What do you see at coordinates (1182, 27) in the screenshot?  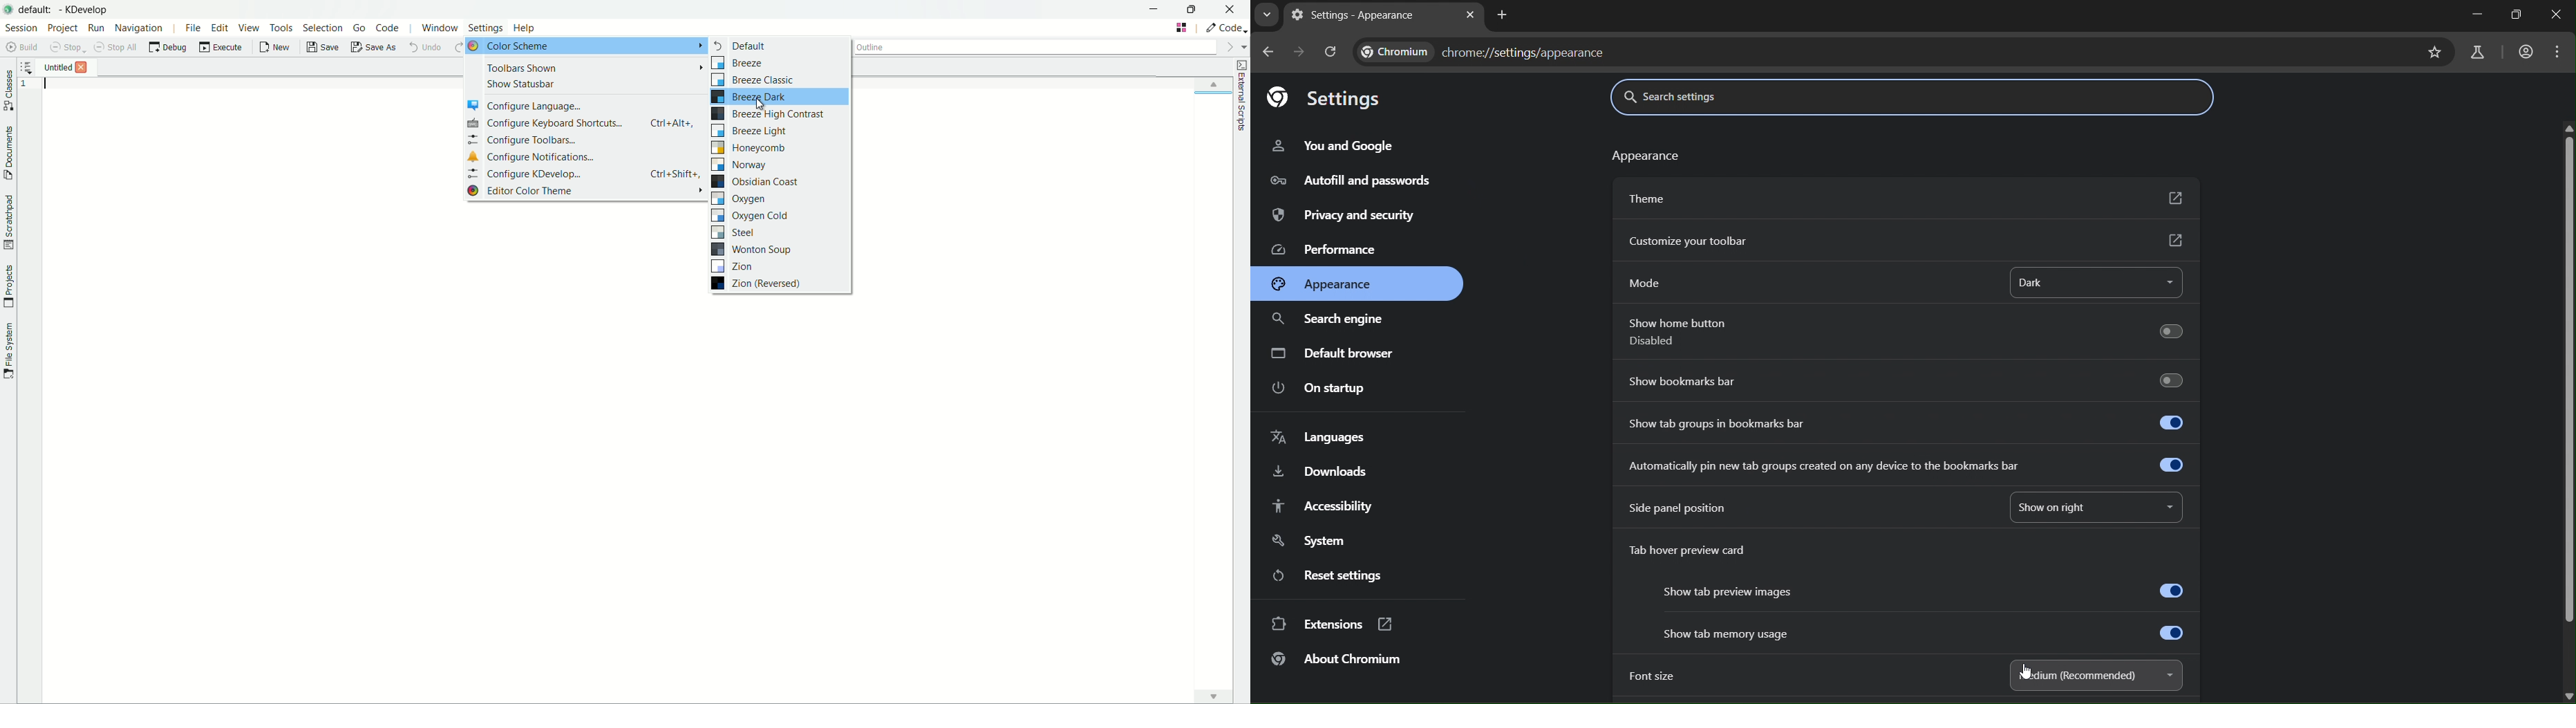 I see `change tab layout` at bounding box center [1182, 27].